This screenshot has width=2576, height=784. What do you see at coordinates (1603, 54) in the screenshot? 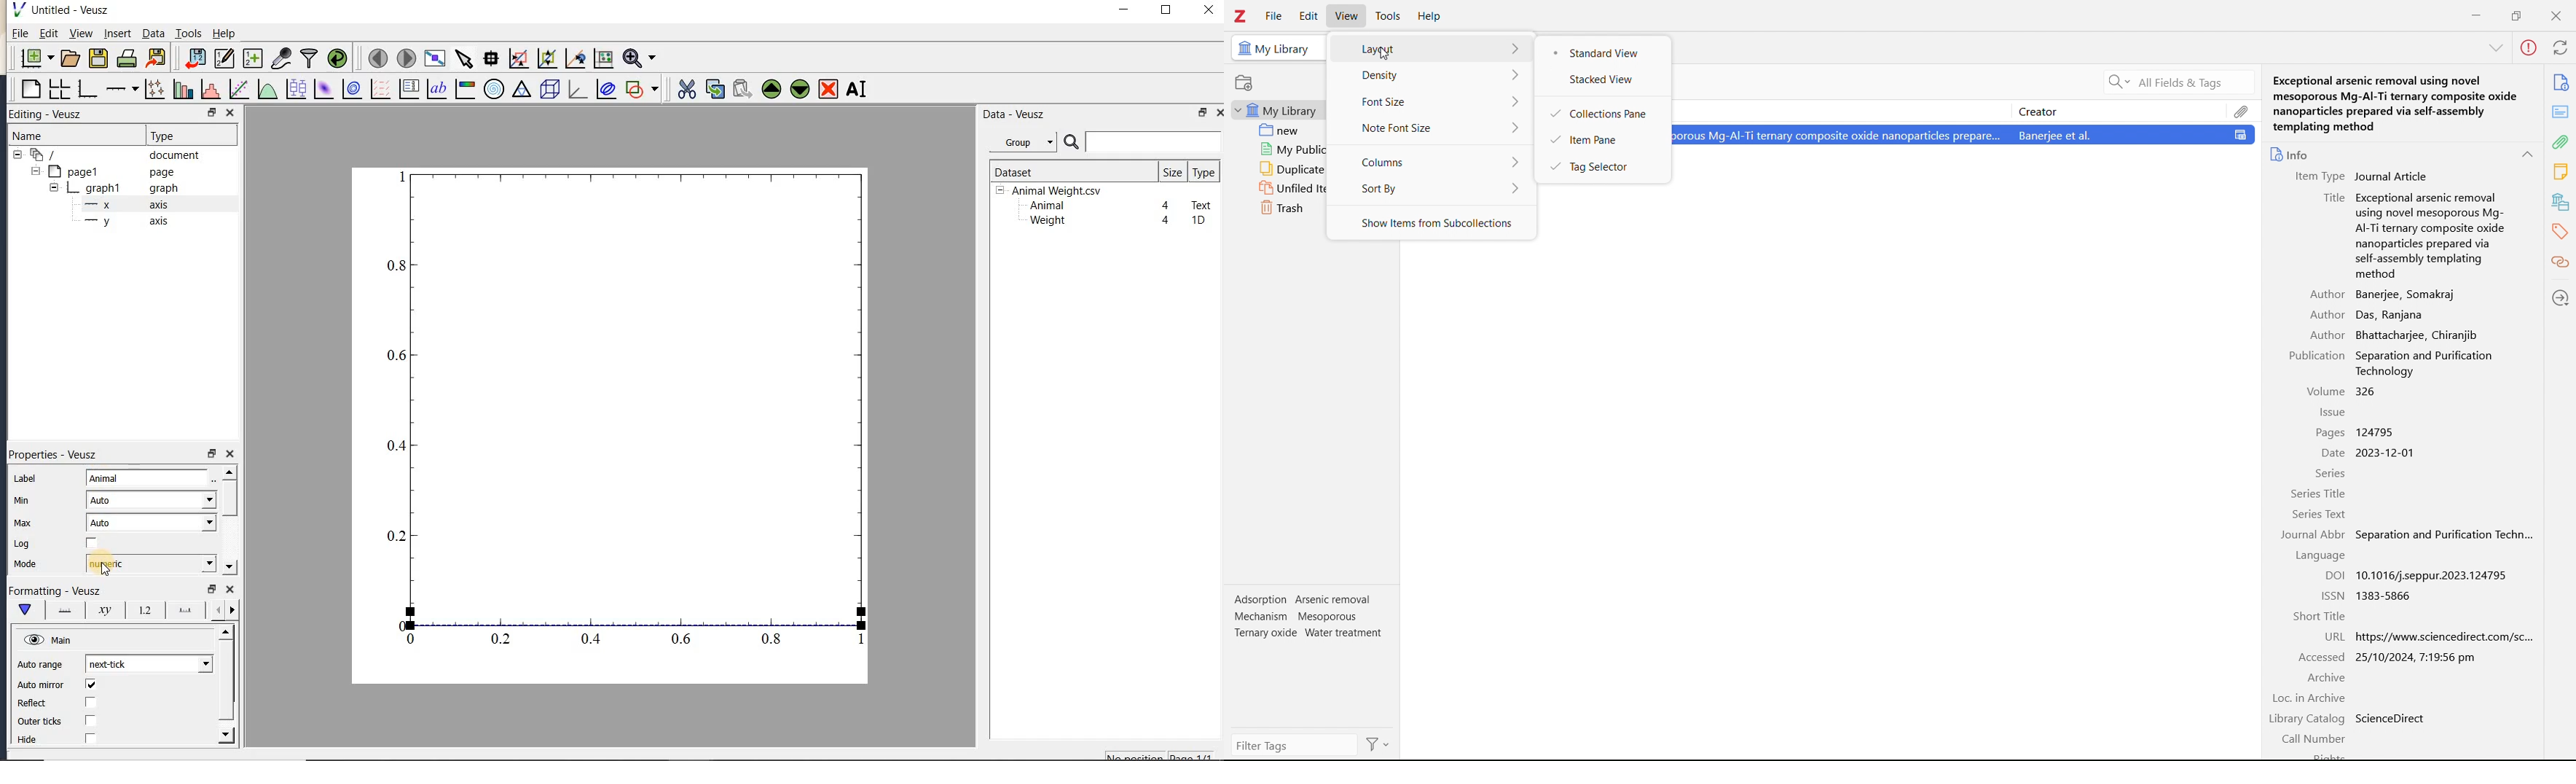
I see `standard view` at bounding box center [1603, 54].